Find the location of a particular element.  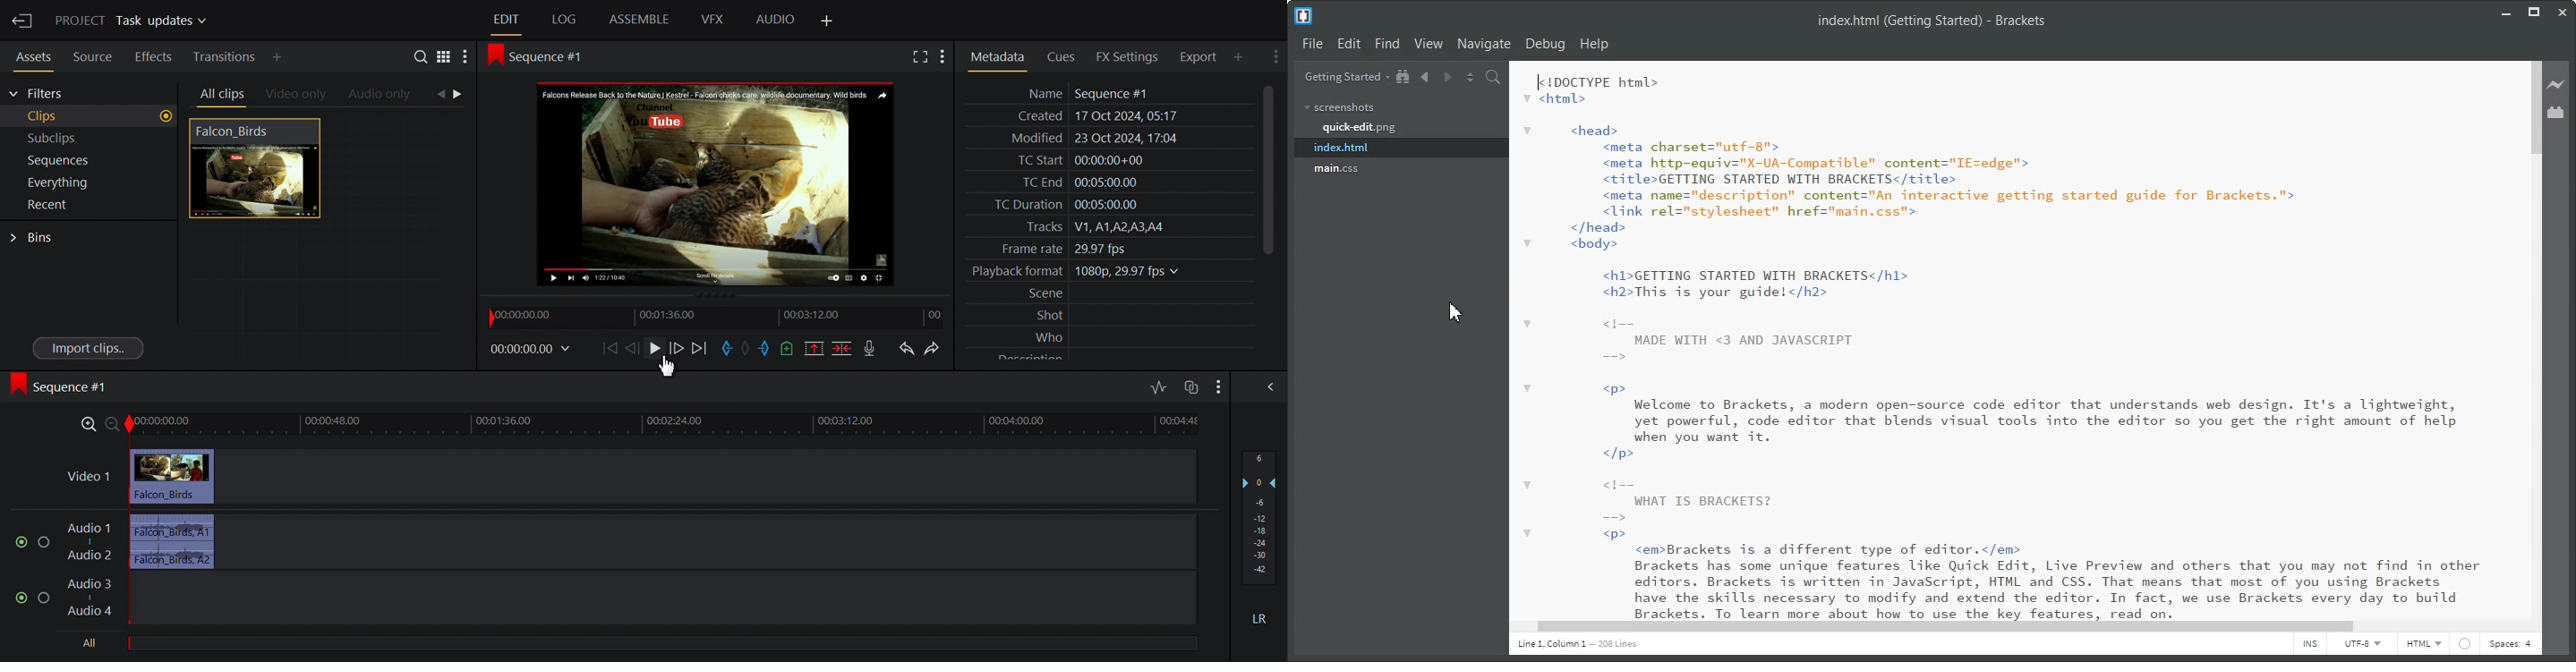

Show Sequences in the current project is located at coordinates (89, 161).